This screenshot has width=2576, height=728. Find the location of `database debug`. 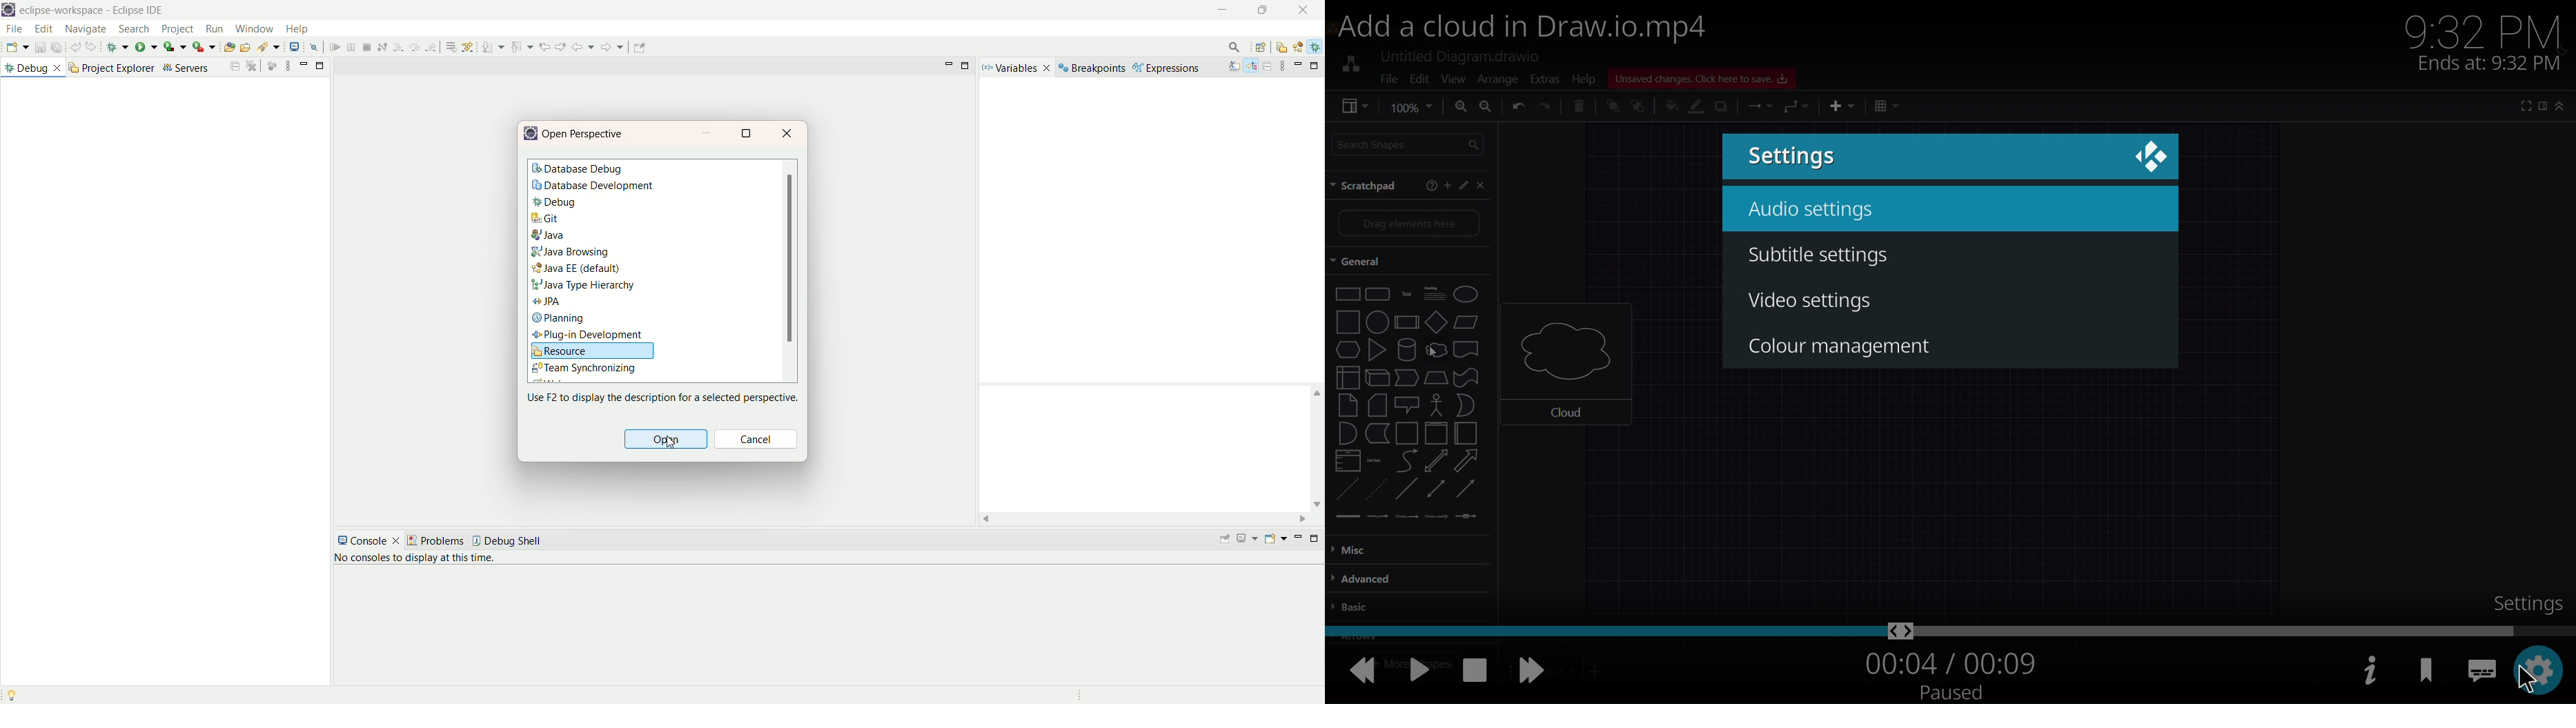

database debug is located at coordinates (579, 170).